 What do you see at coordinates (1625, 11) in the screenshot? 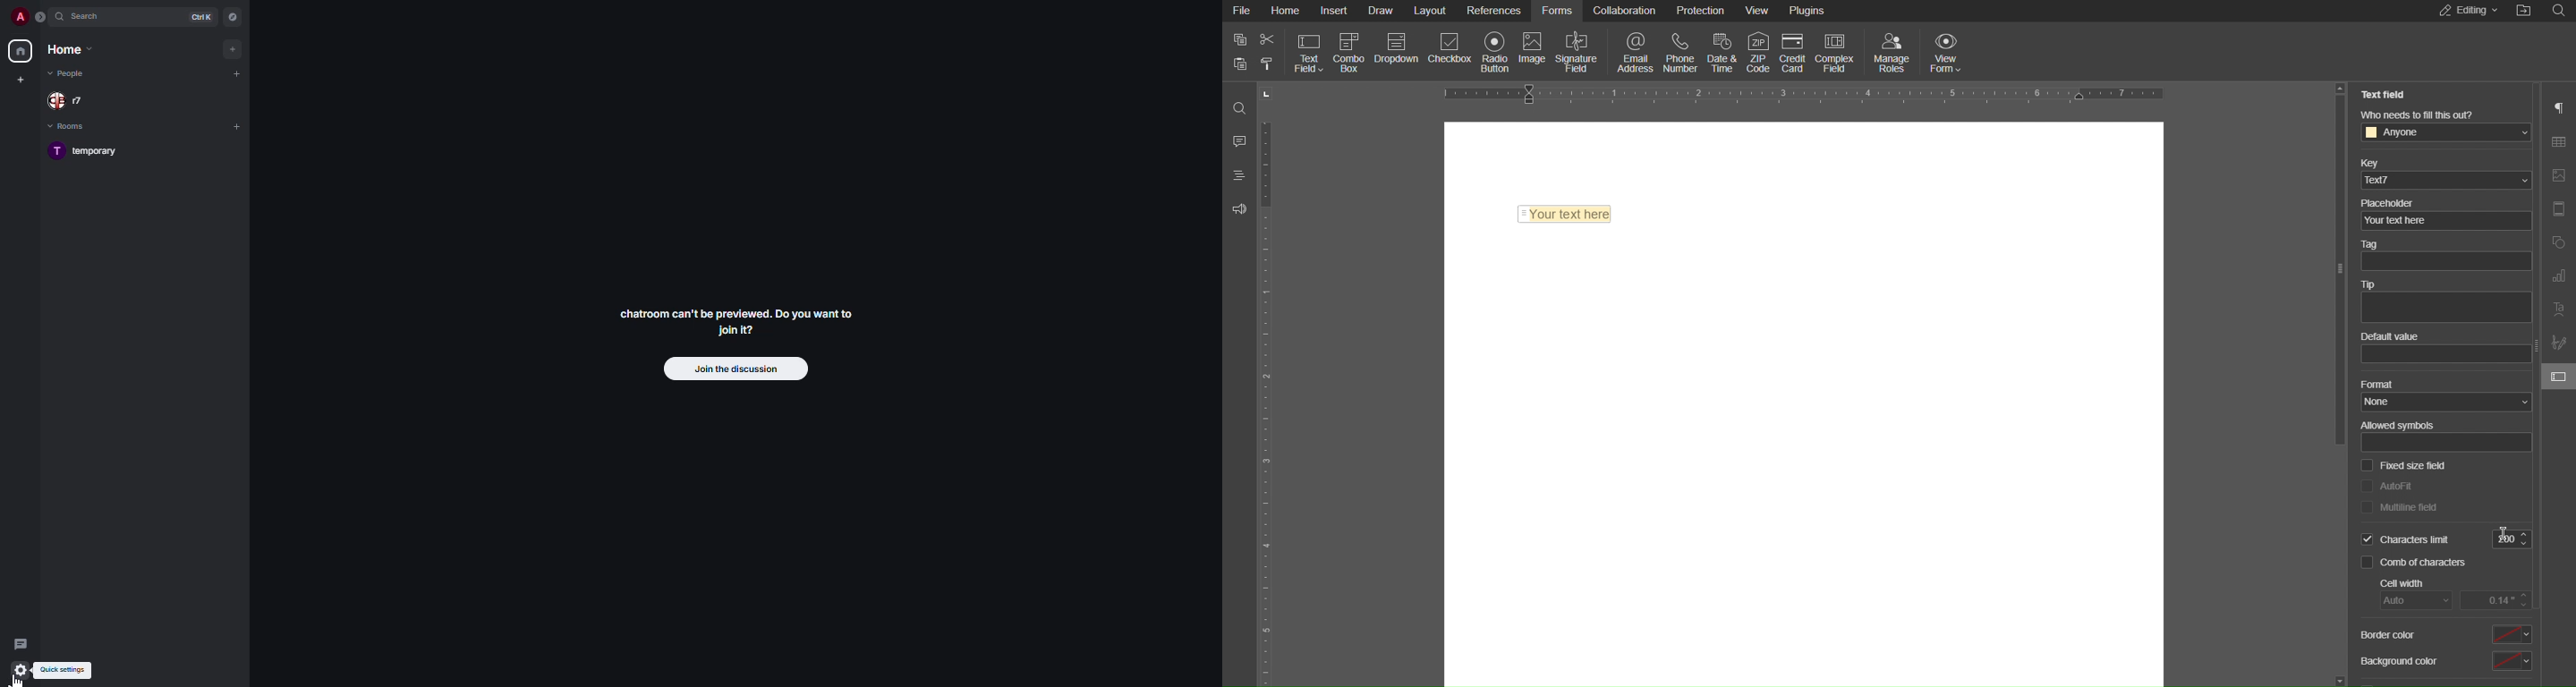
I see `Collaboration` at bounding box center [1625, 11].